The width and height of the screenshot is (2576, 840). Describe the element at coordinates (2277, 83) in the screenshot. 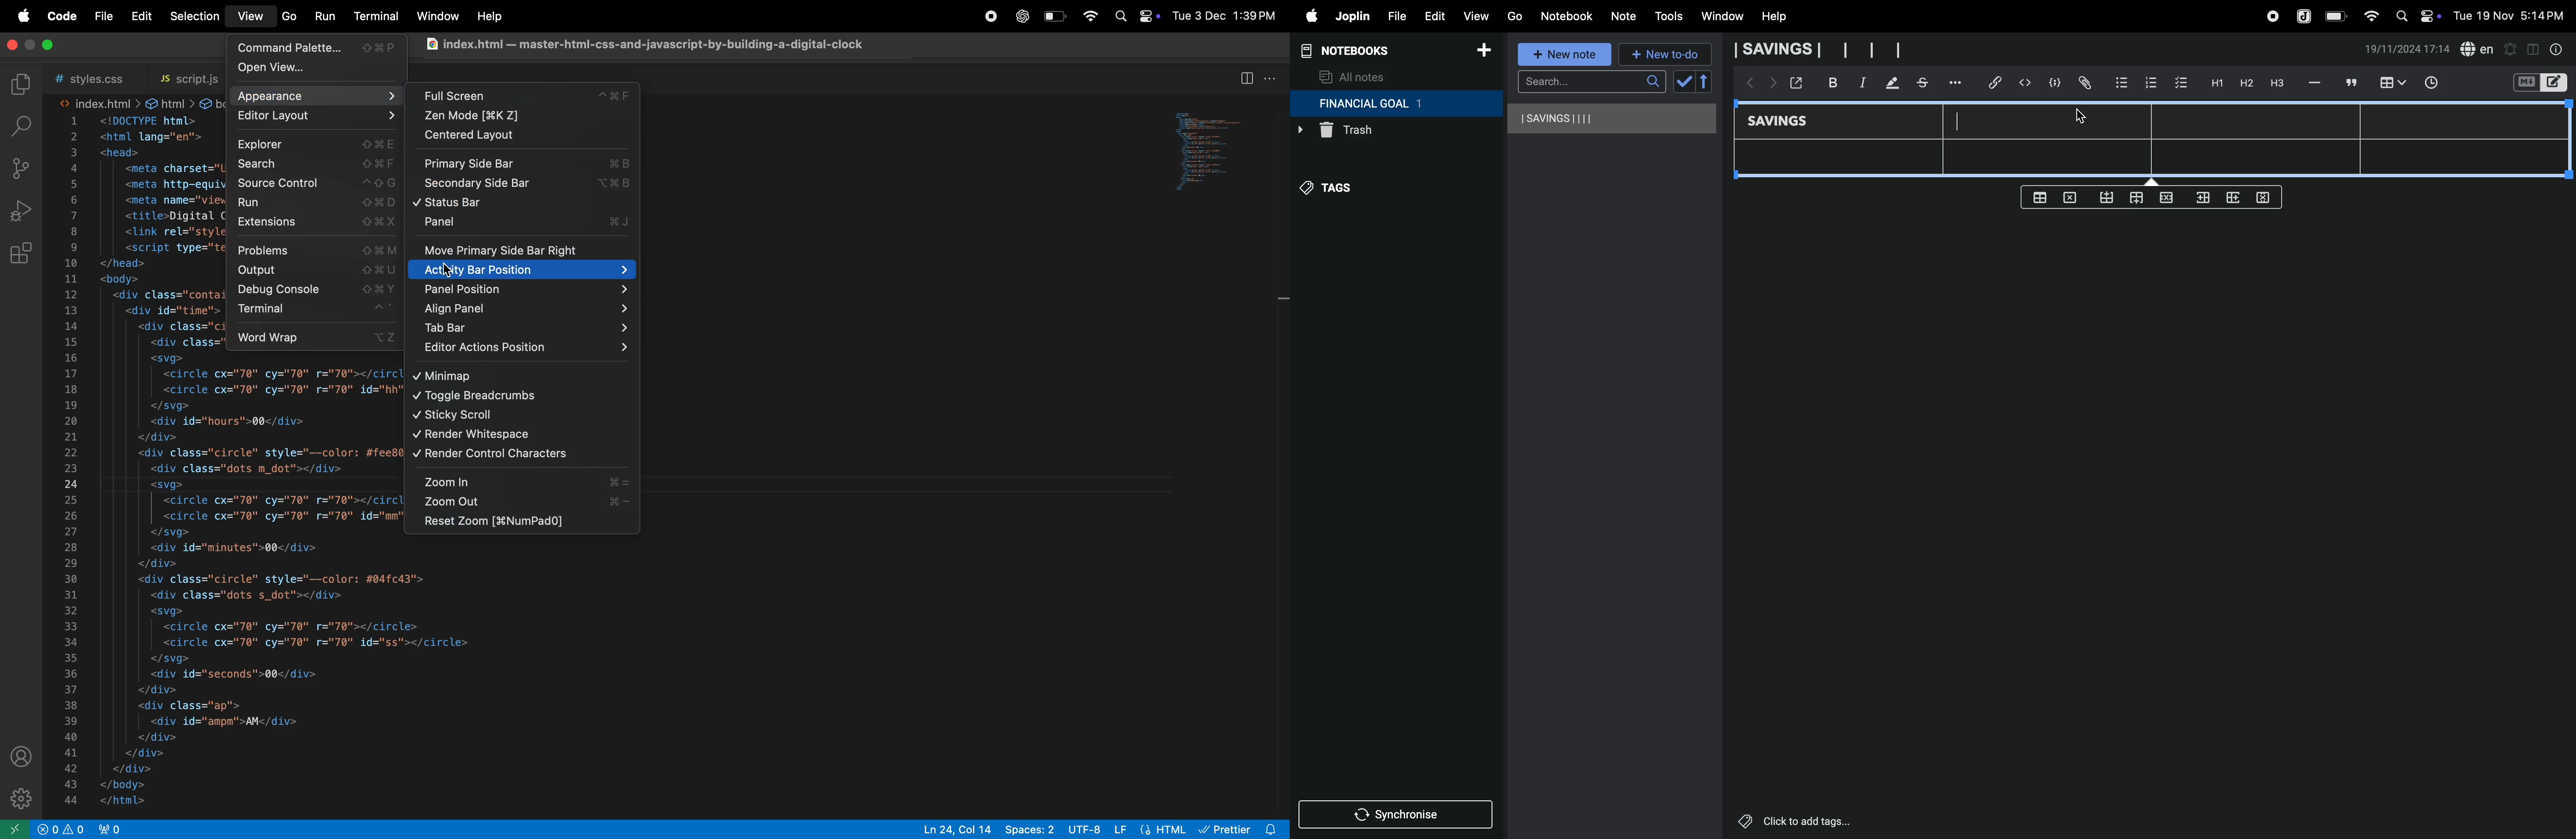

I see `heading 3` at that location.